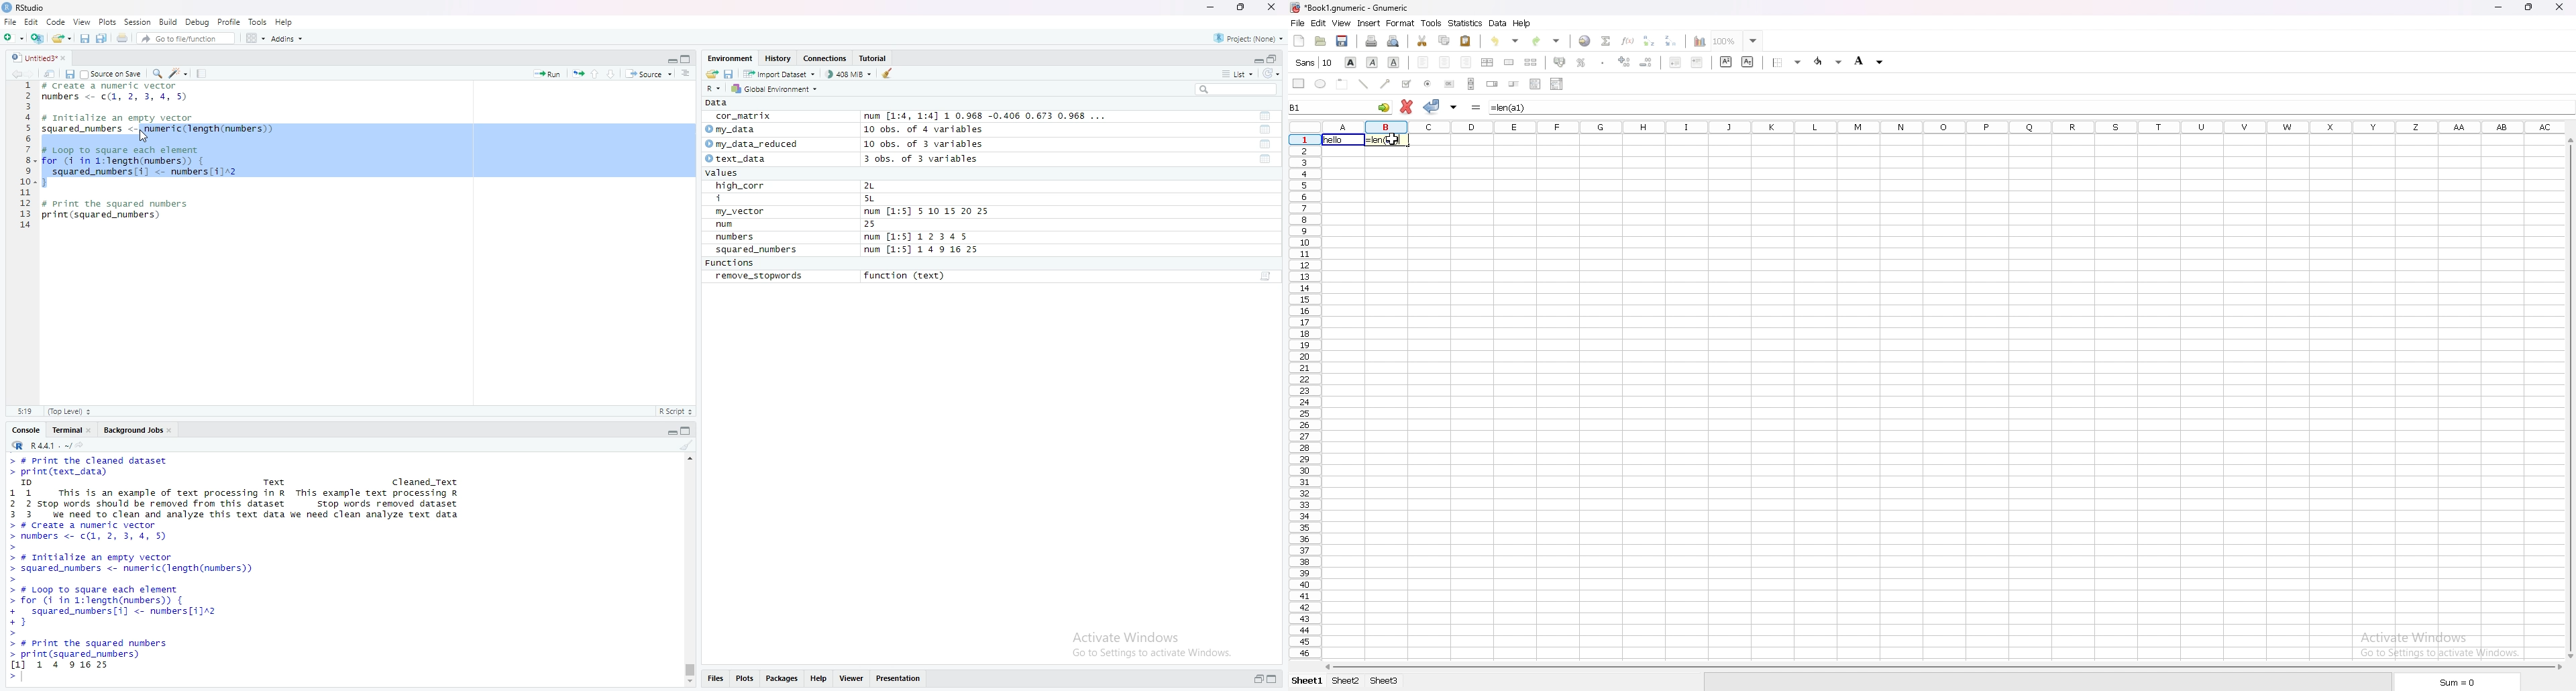  I want to click on accept change, so click(1433, 107).